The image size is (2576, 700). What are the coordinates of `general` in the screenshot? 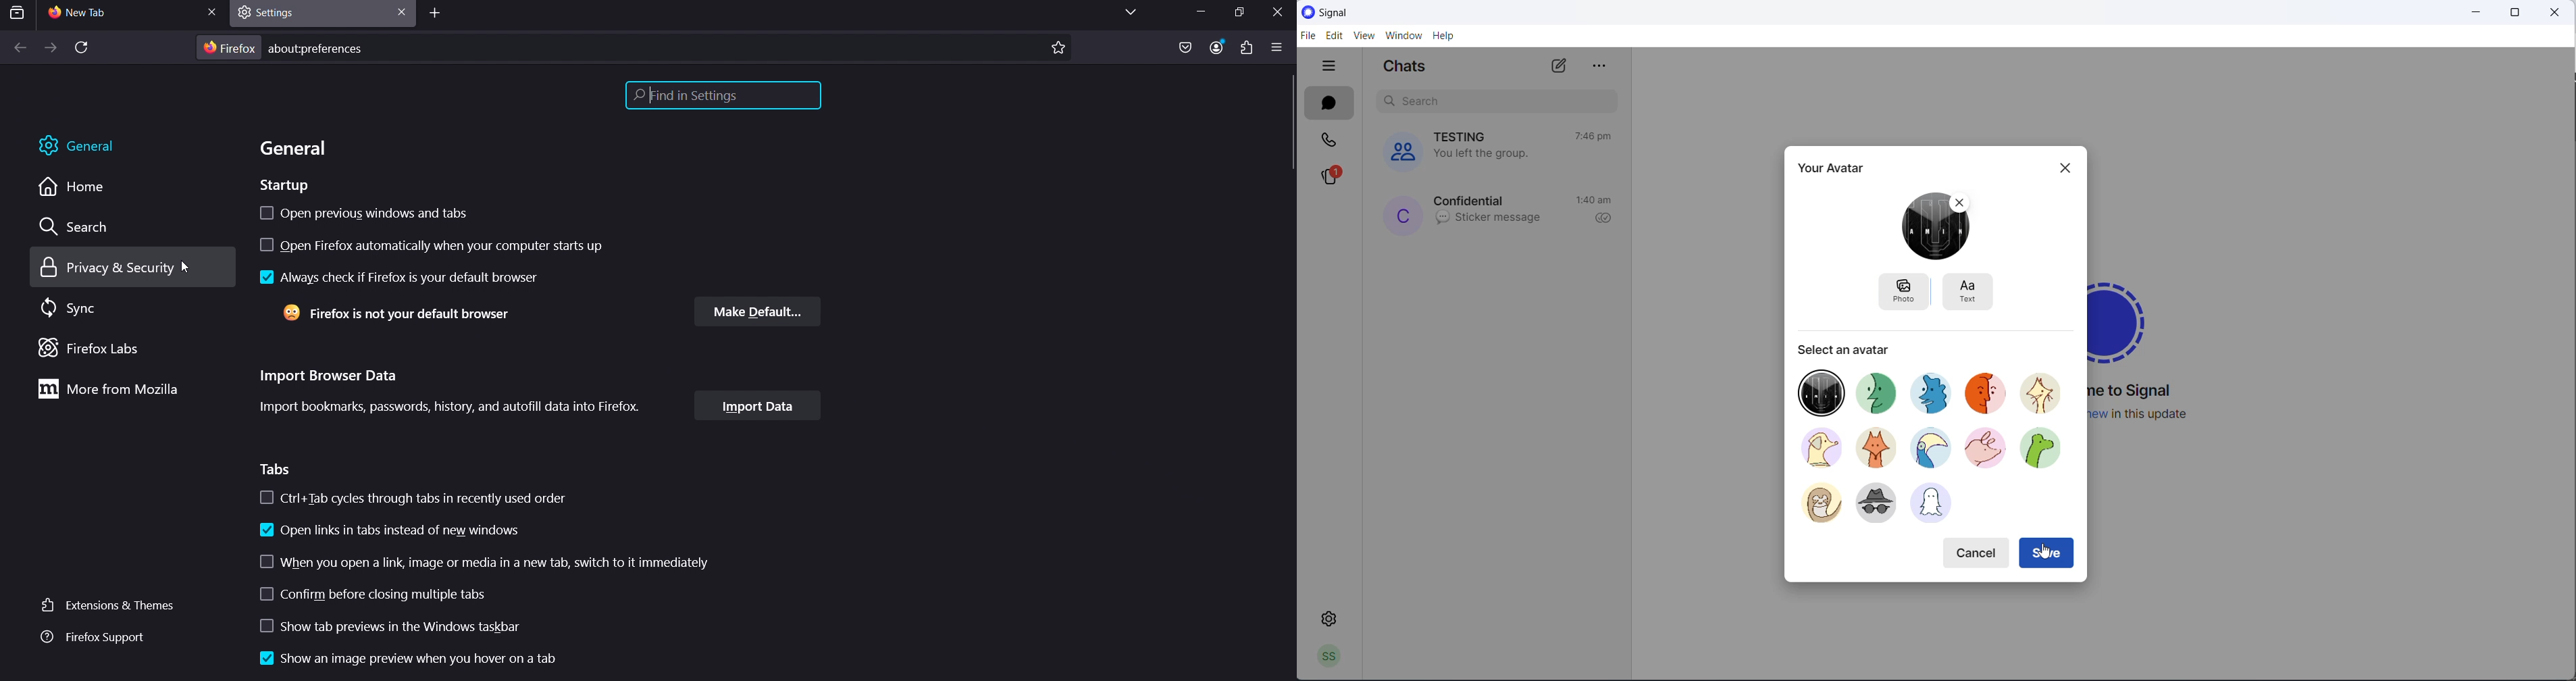 It's located at (296, 151).